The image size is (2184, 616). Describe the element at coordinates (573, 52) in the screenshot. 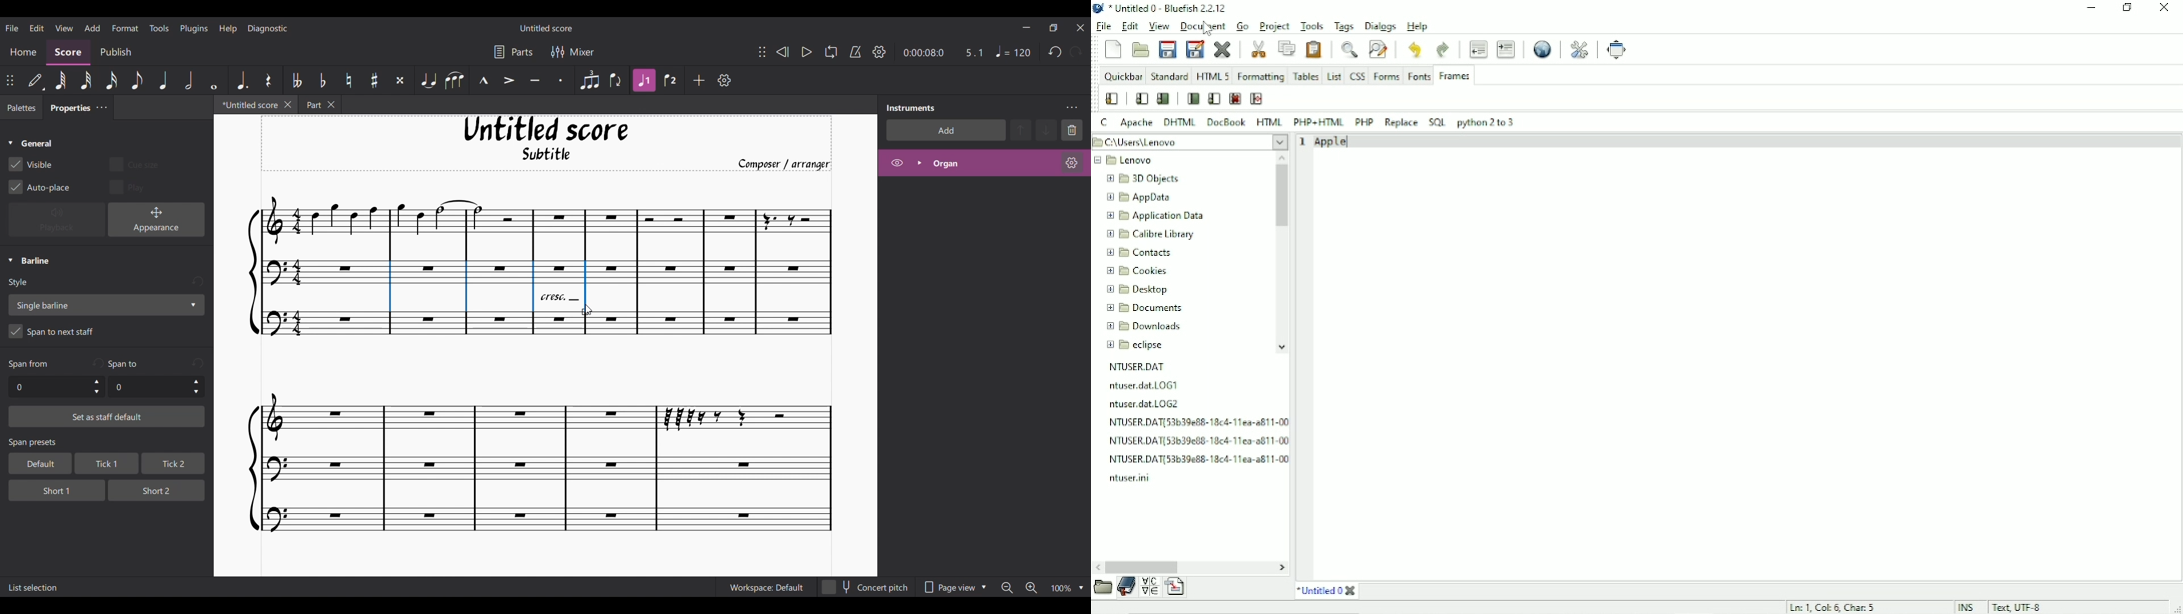

I see `Mixer settings` at that location.